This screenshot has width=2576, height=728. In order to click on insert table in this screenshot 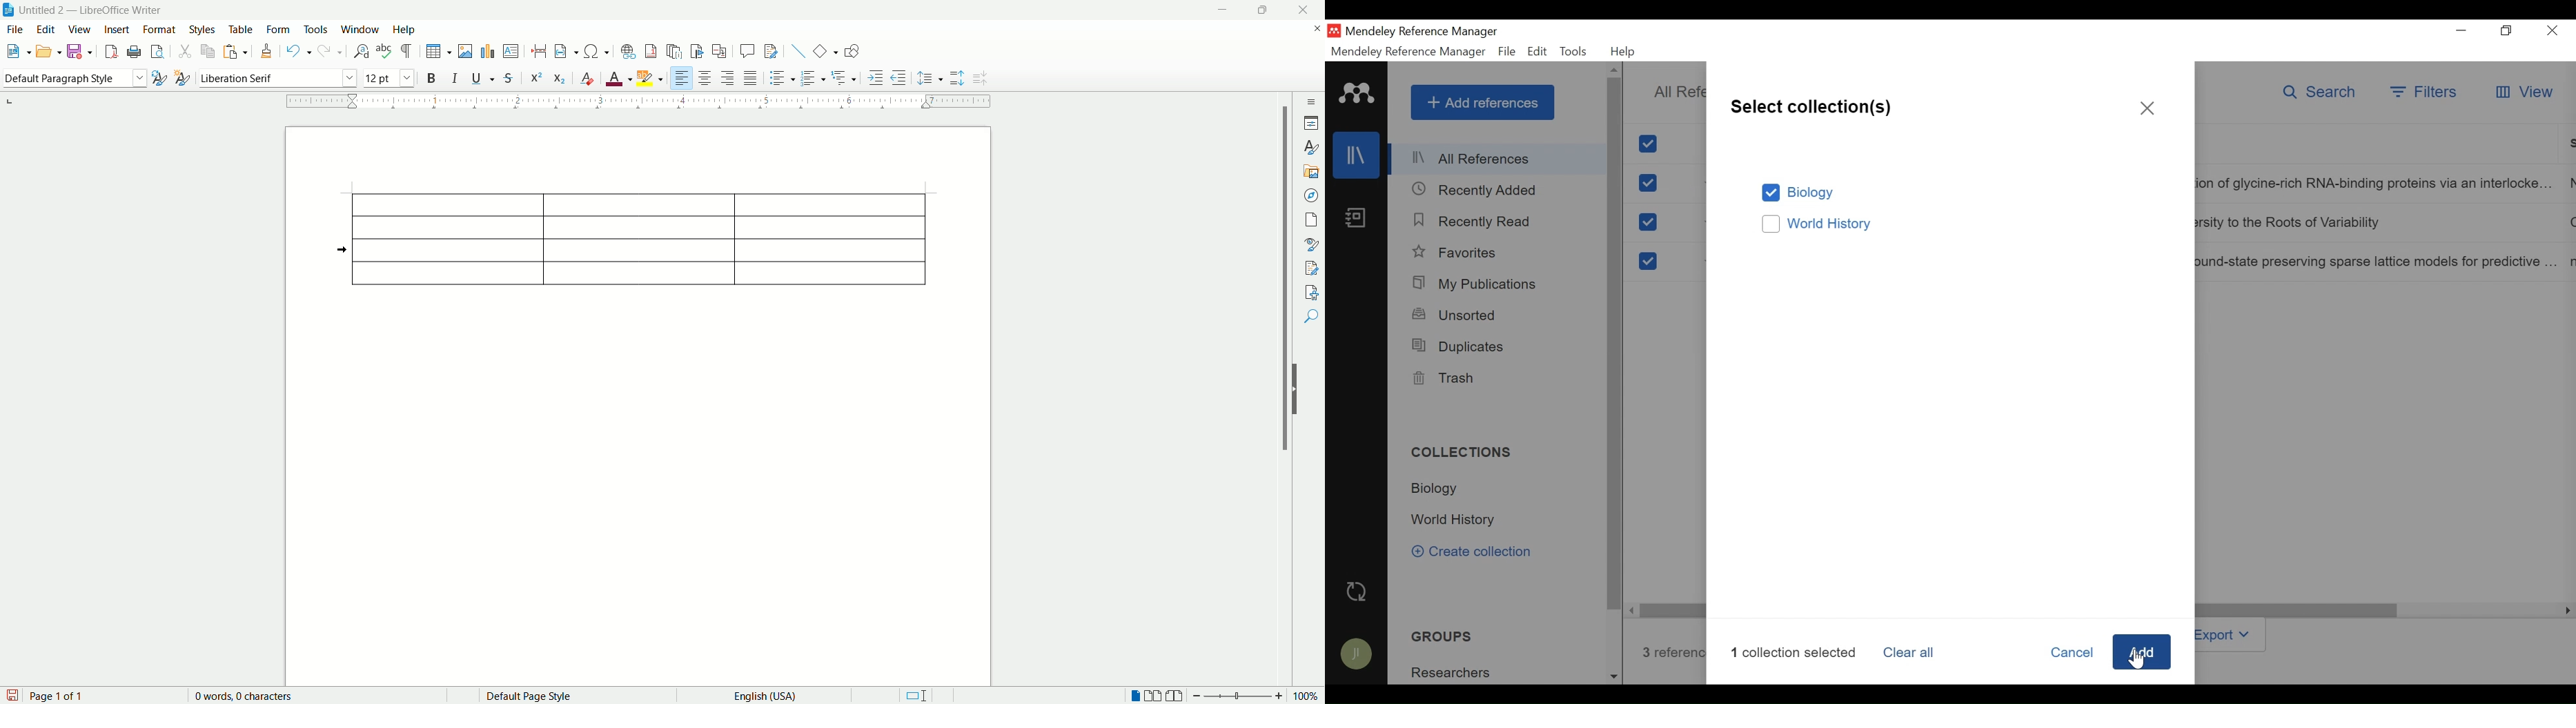, I will do `click(438, 52)`.